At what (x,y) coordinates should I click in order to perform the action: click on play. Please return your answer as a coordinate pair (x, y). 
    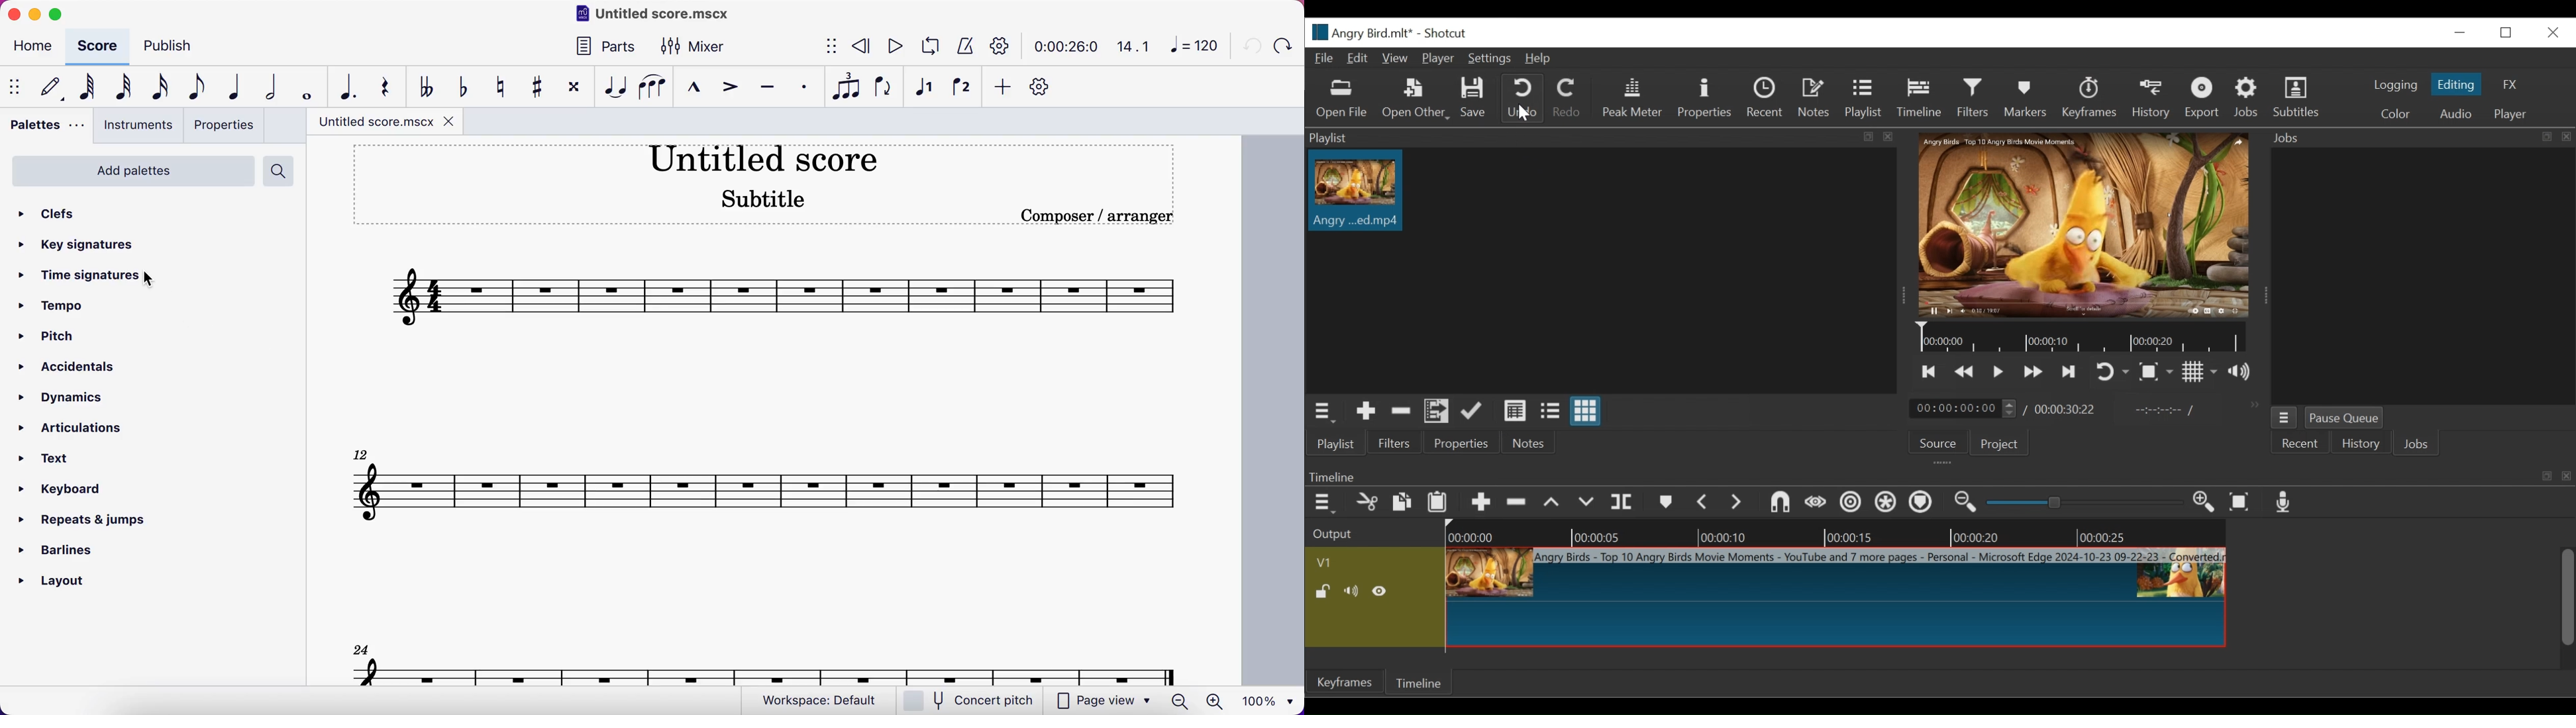
    Looking at the image, I should click on (890, 46).